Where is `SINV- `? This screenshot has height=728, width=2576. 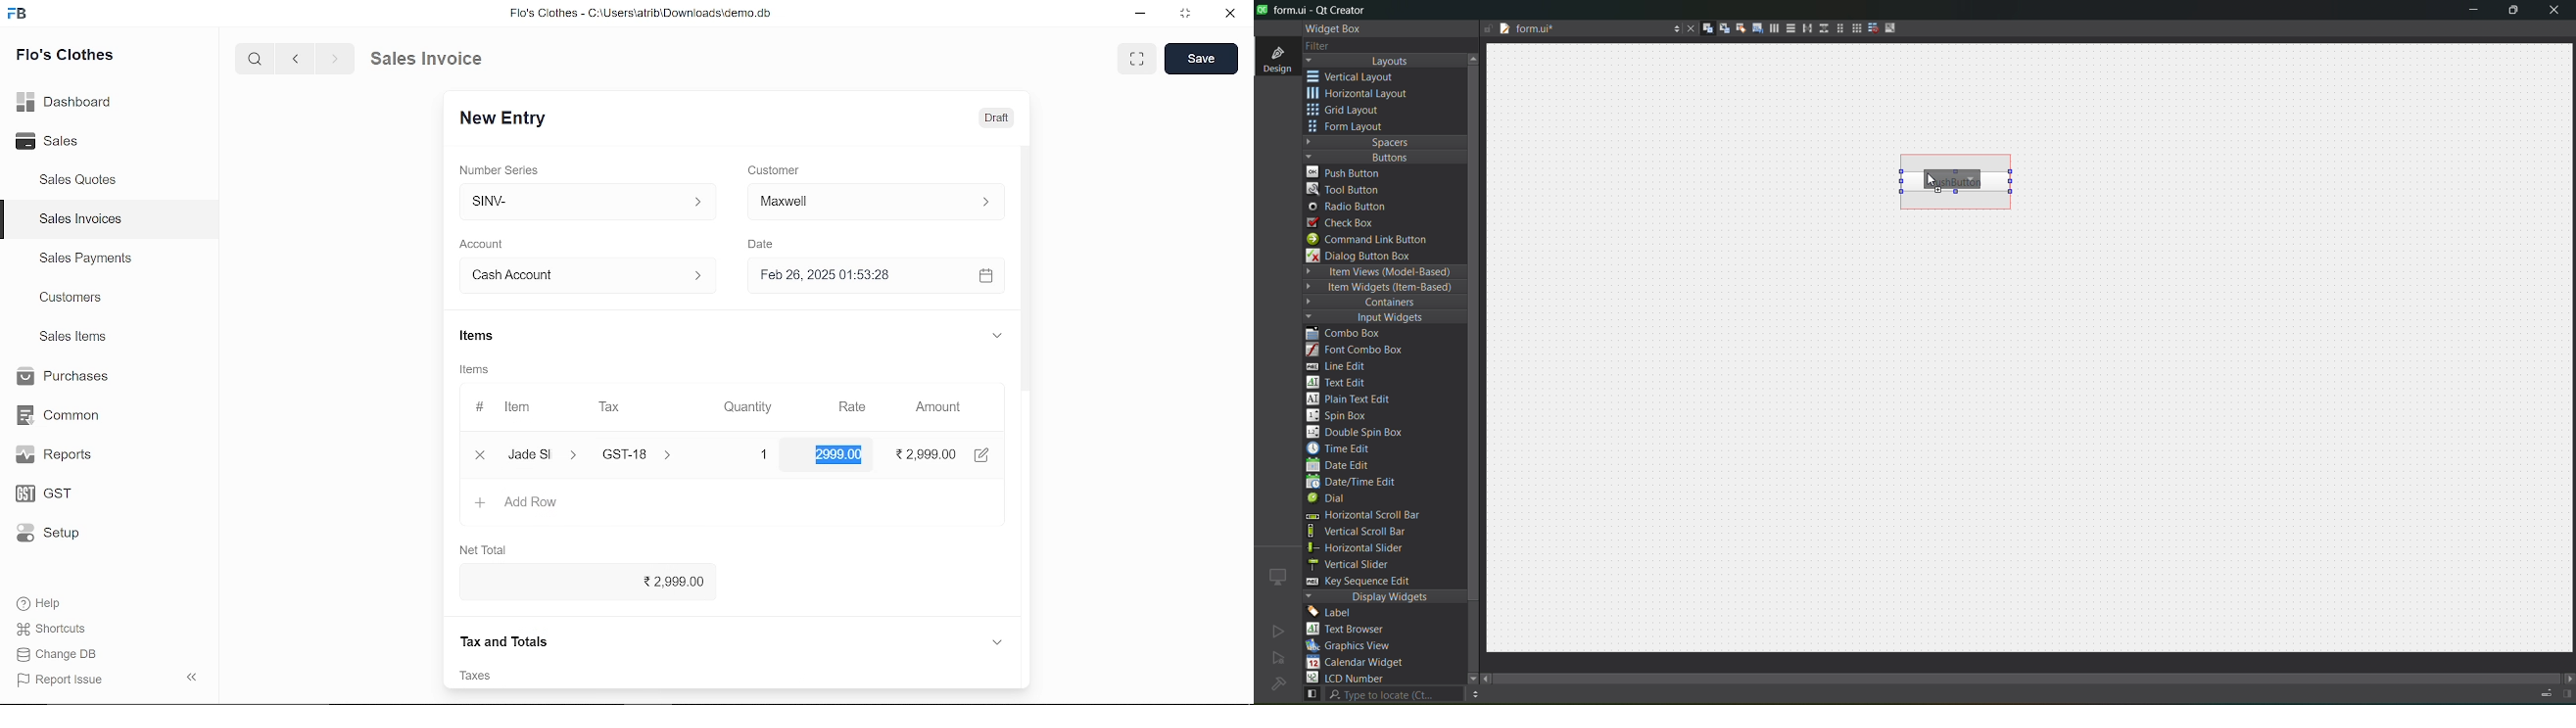
SINV-  is located at coordinates (583, 202).